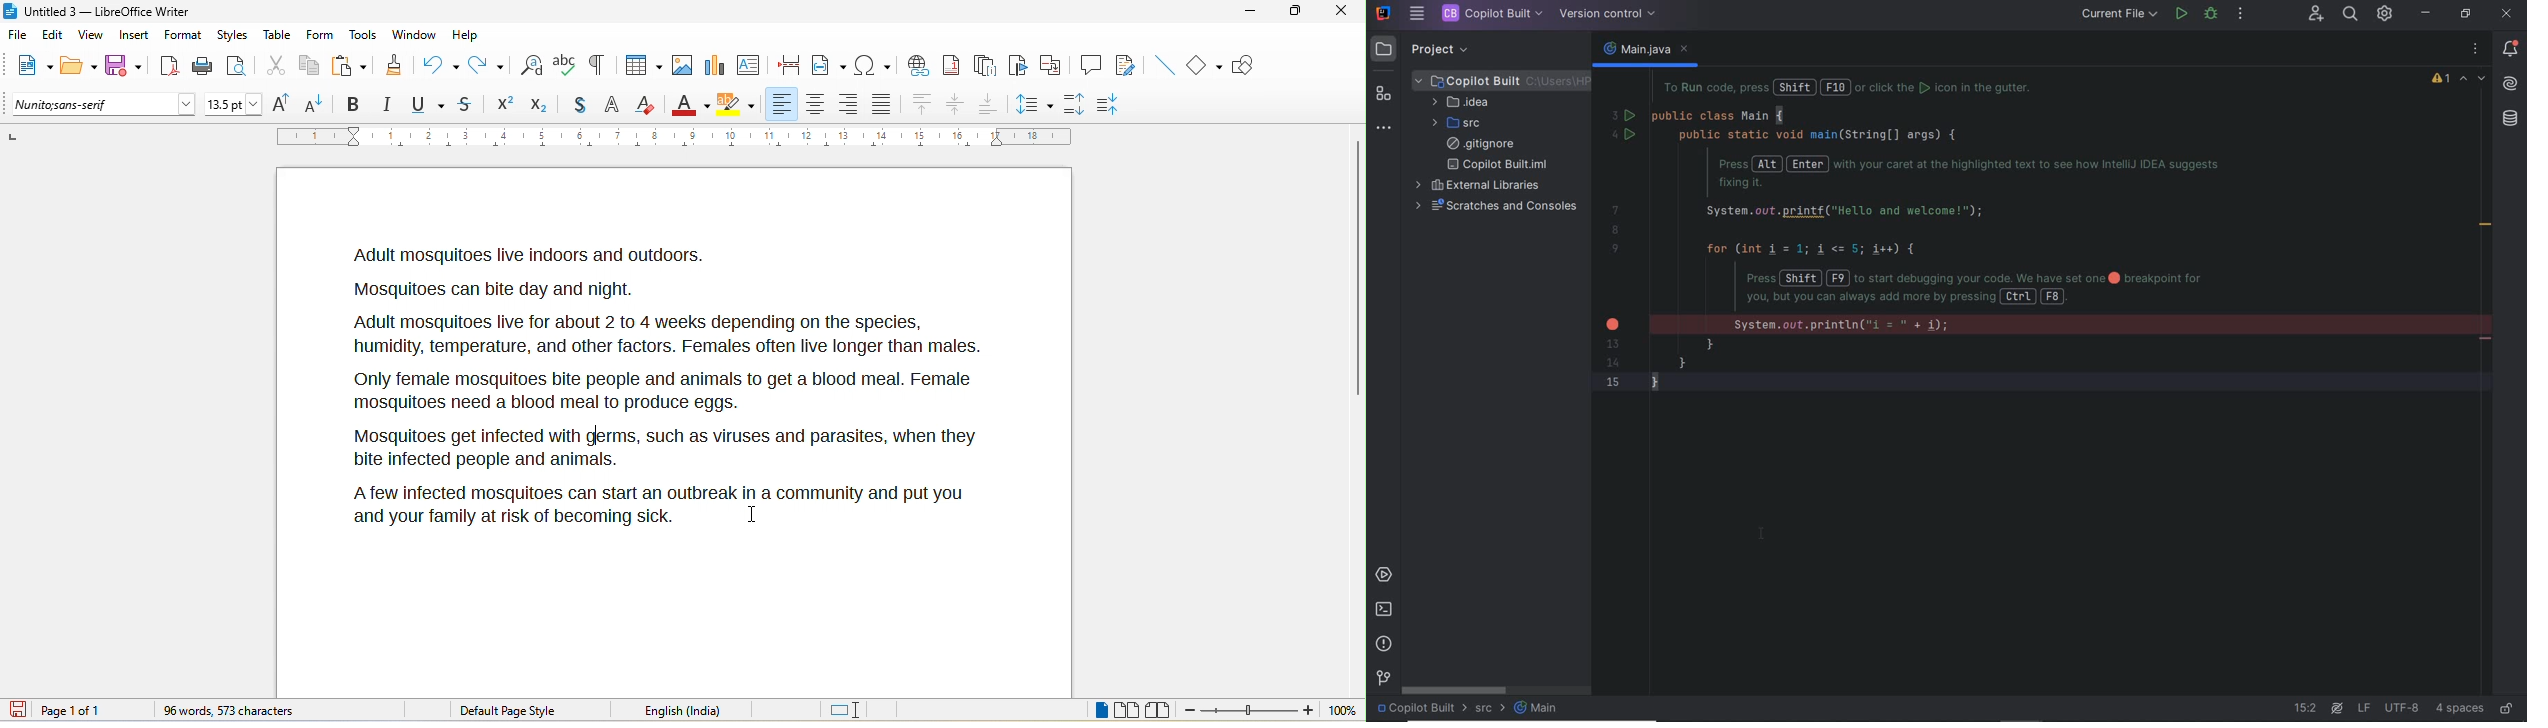 The height and width of the screenshot is (728, 2548). Describe the element at coordinates (2477, 50) in the screenshot. I see `options` at that location.